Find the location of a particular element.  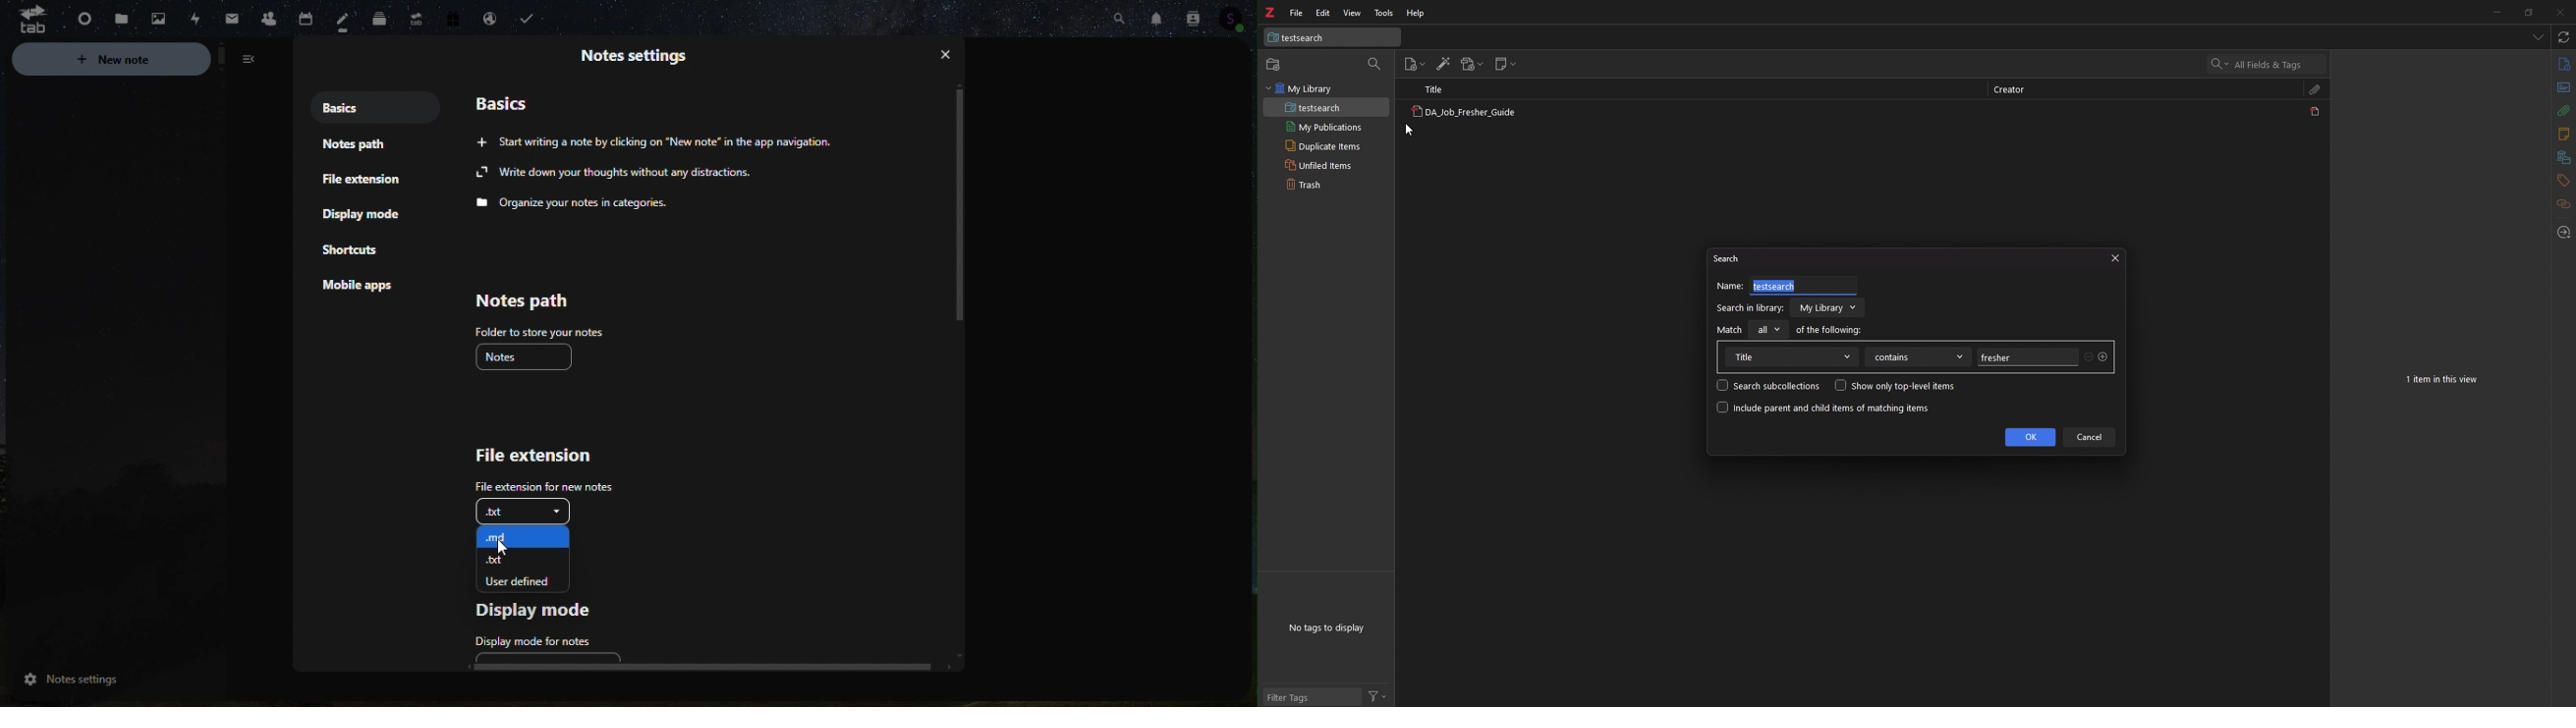

new note is located at coordinates (1505, 64).